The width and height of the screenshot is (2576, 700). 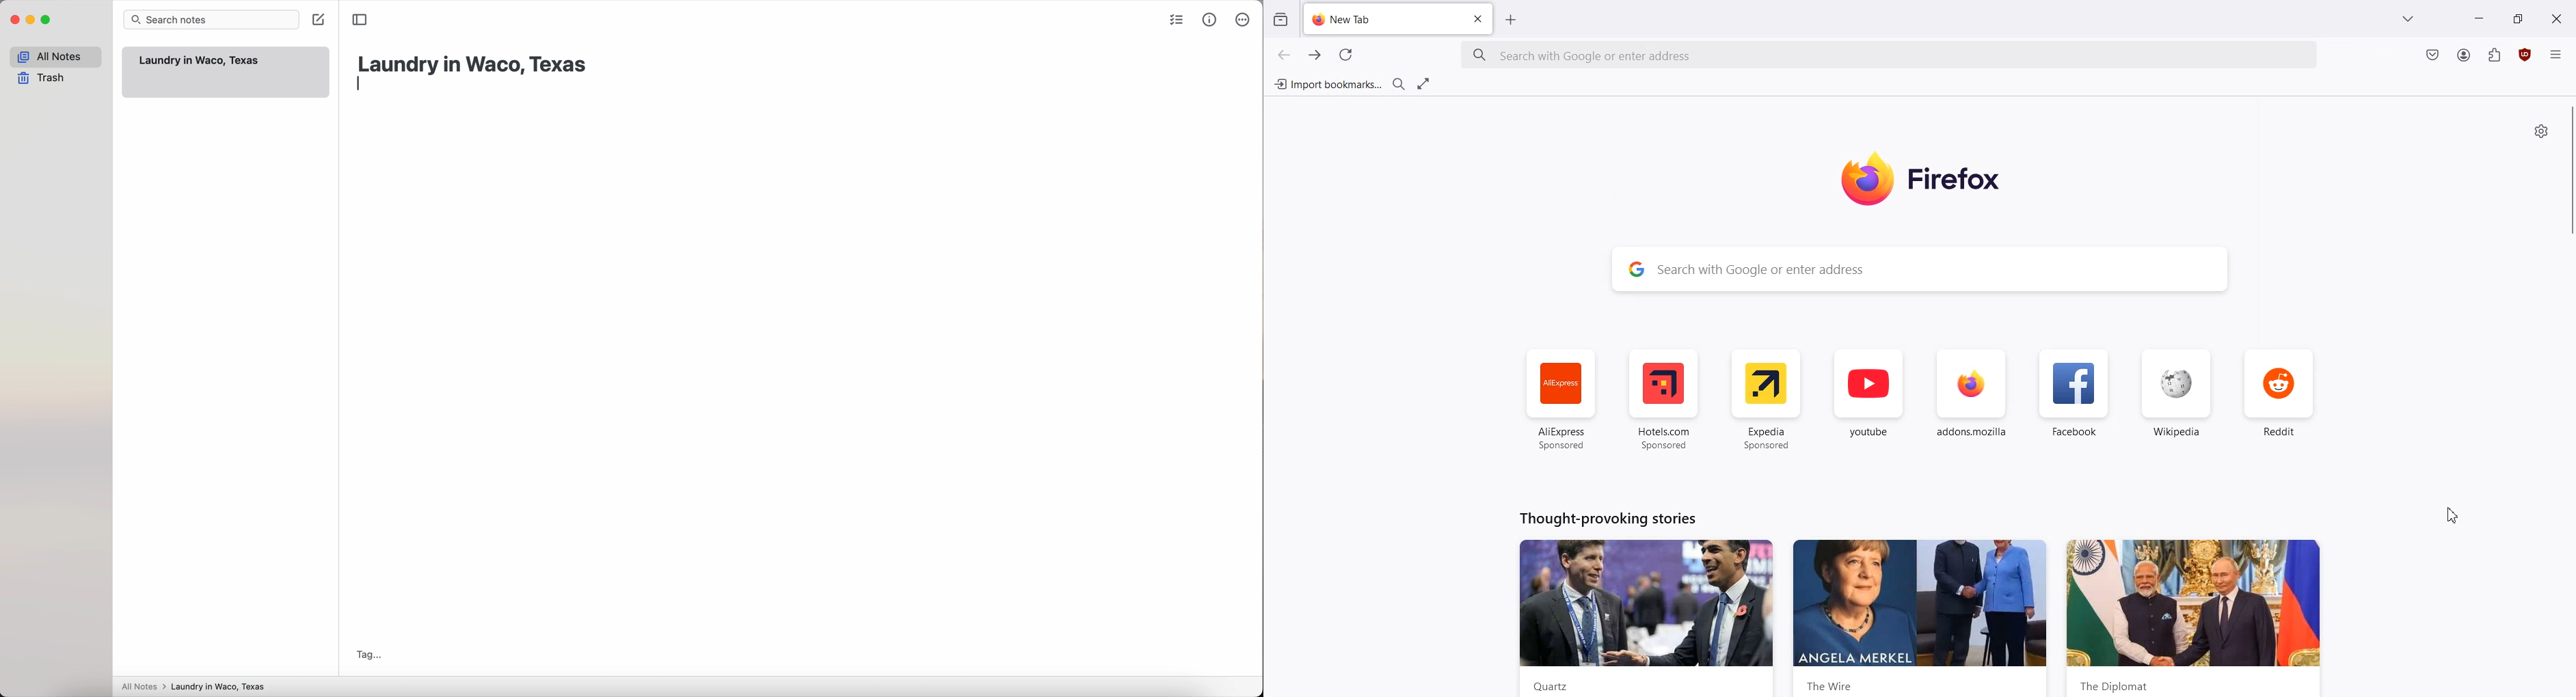 I want to click on minimize app, so click(x=31, y=20).